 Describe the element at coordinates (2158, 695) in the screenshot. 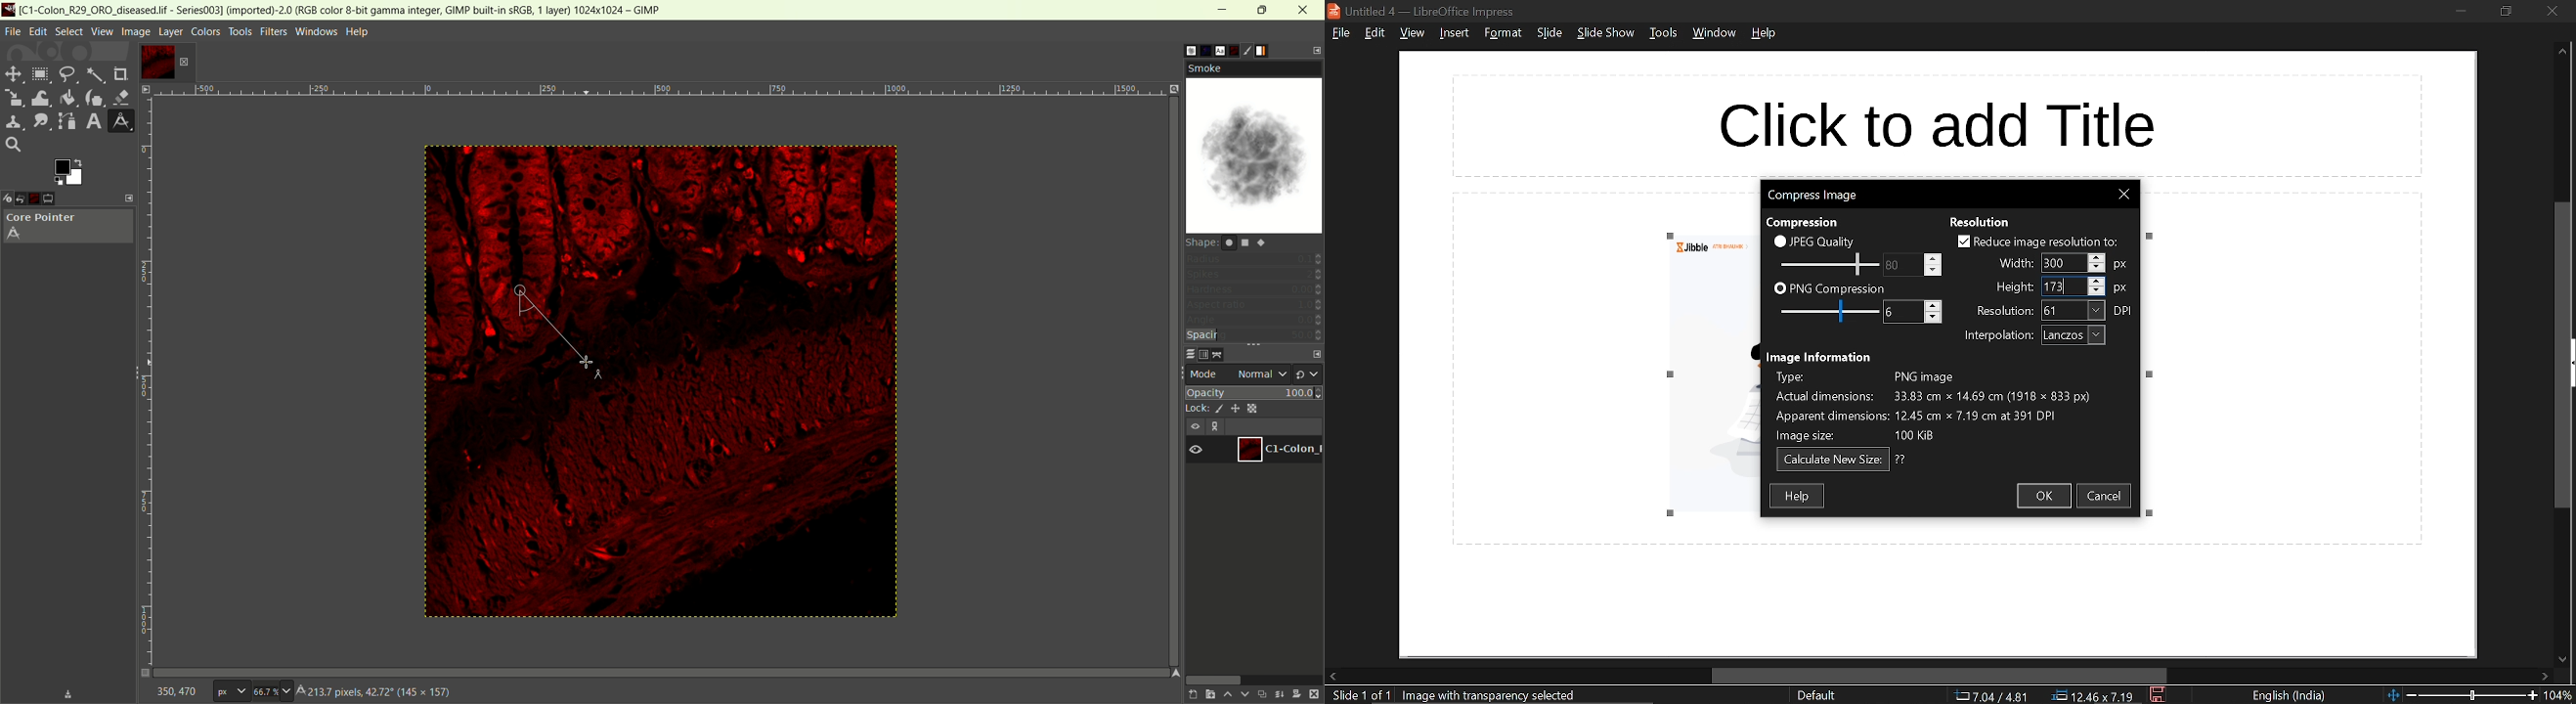

I see `save` at that location.